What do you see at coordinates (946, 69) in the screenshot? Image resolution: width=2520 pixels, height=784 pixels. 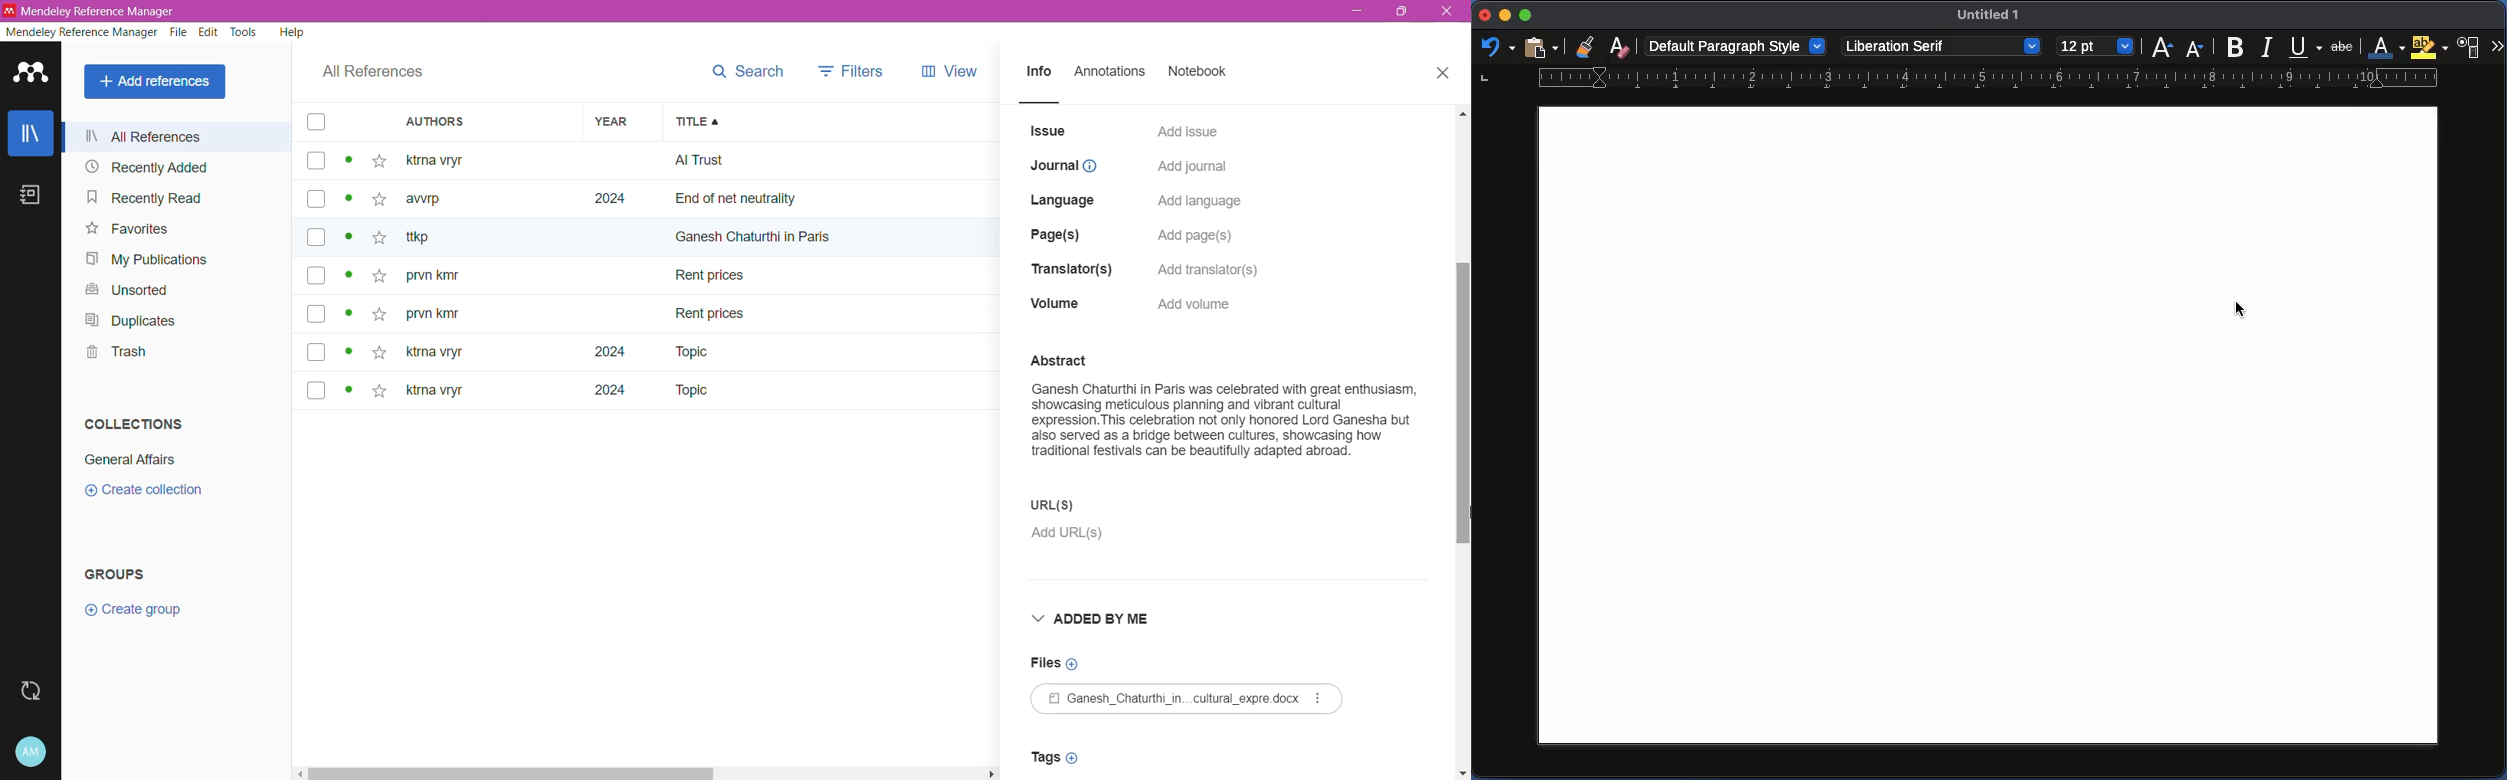 I see `View` at bounding box center [946, 69].